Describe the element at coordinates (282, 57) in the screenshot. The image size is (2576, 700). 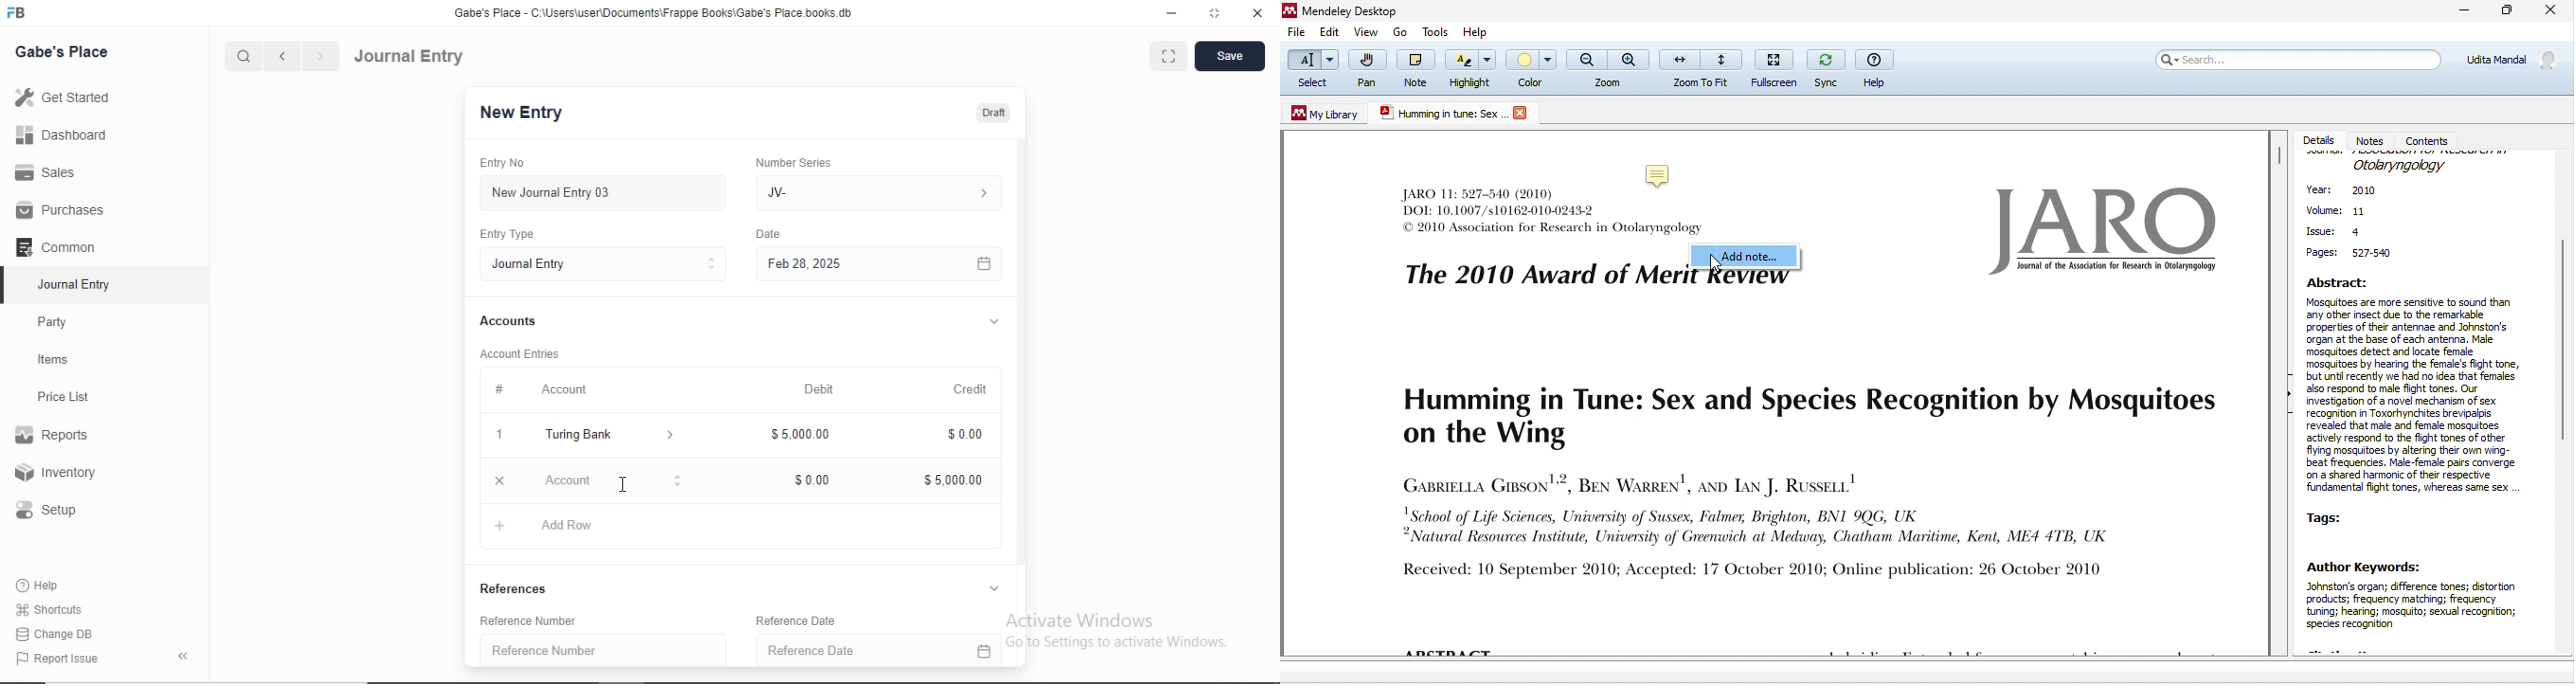
I see `Backward` at that location.